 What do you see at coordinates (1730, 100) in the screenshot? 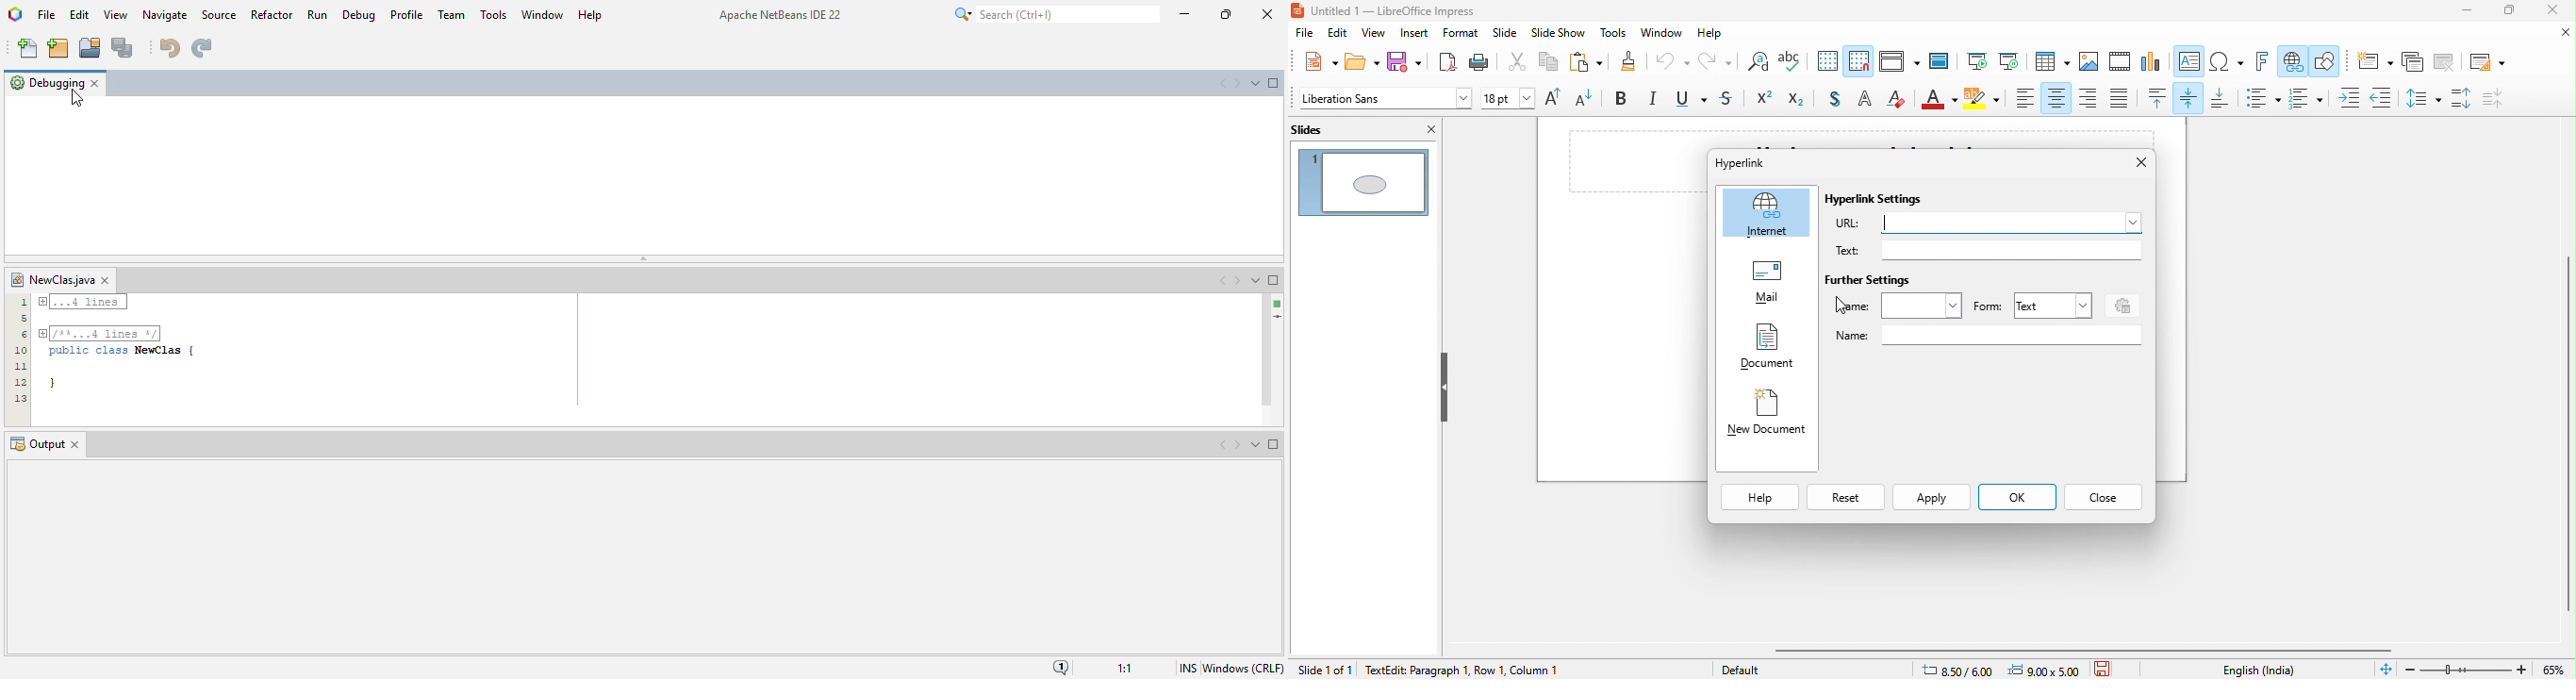
I see `strikethrough` at bounding box center [1730, 100].